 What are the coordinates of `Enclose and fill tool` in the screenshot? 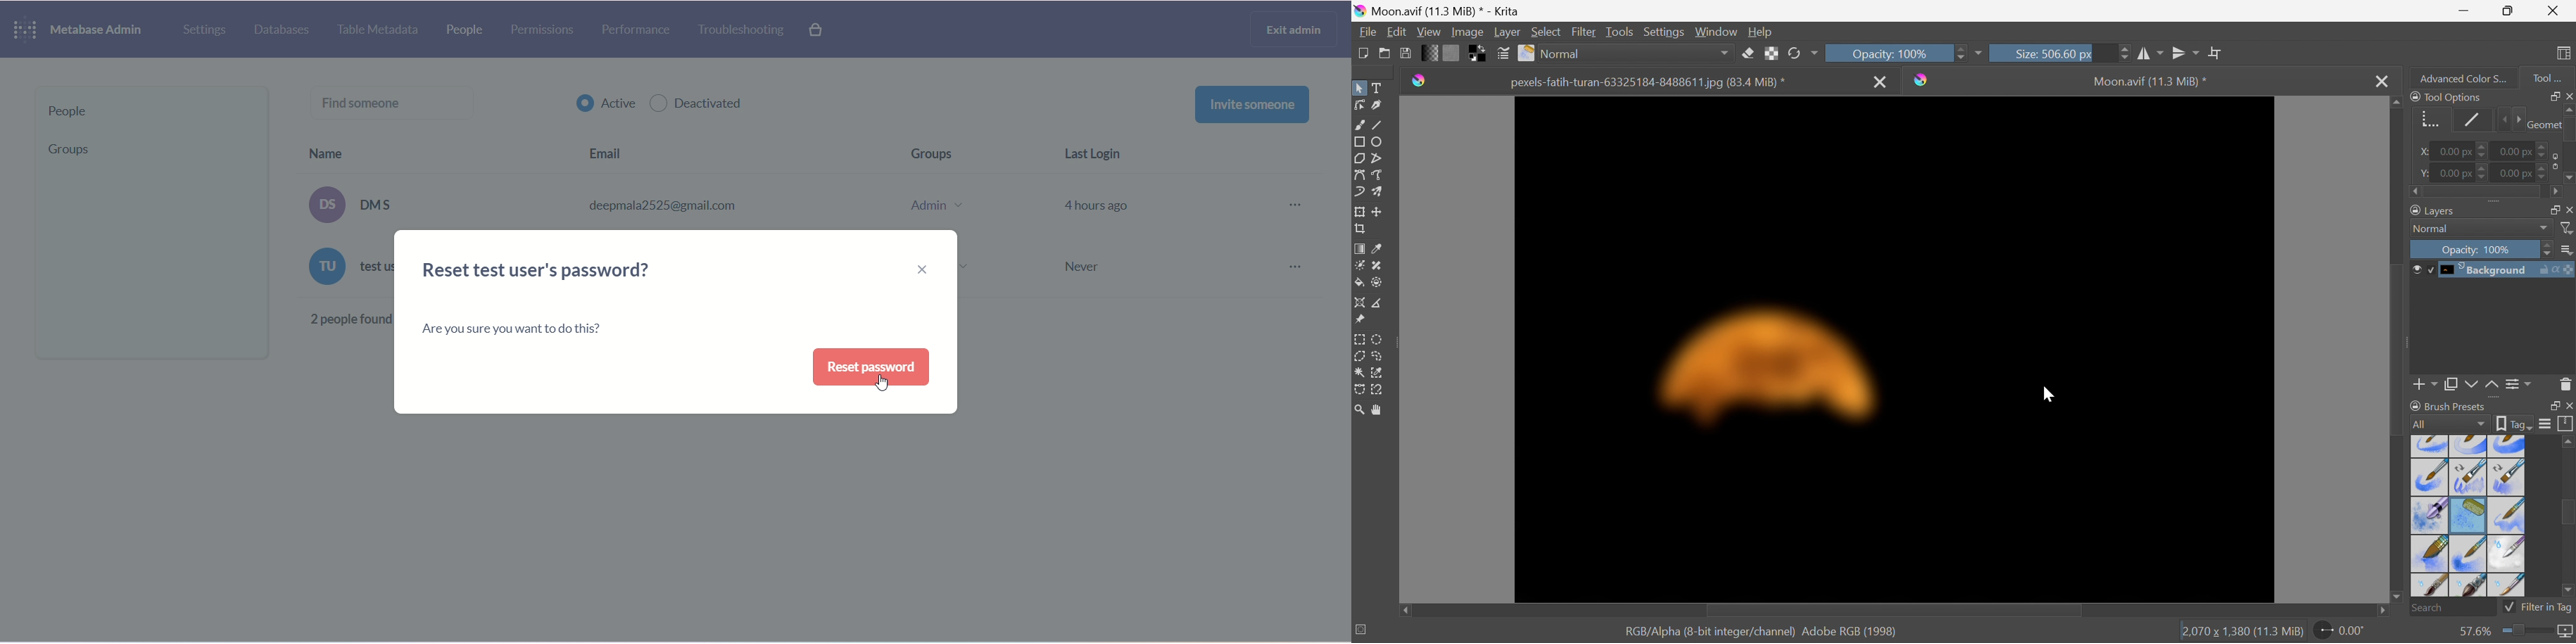 It's located at (1377, 283).